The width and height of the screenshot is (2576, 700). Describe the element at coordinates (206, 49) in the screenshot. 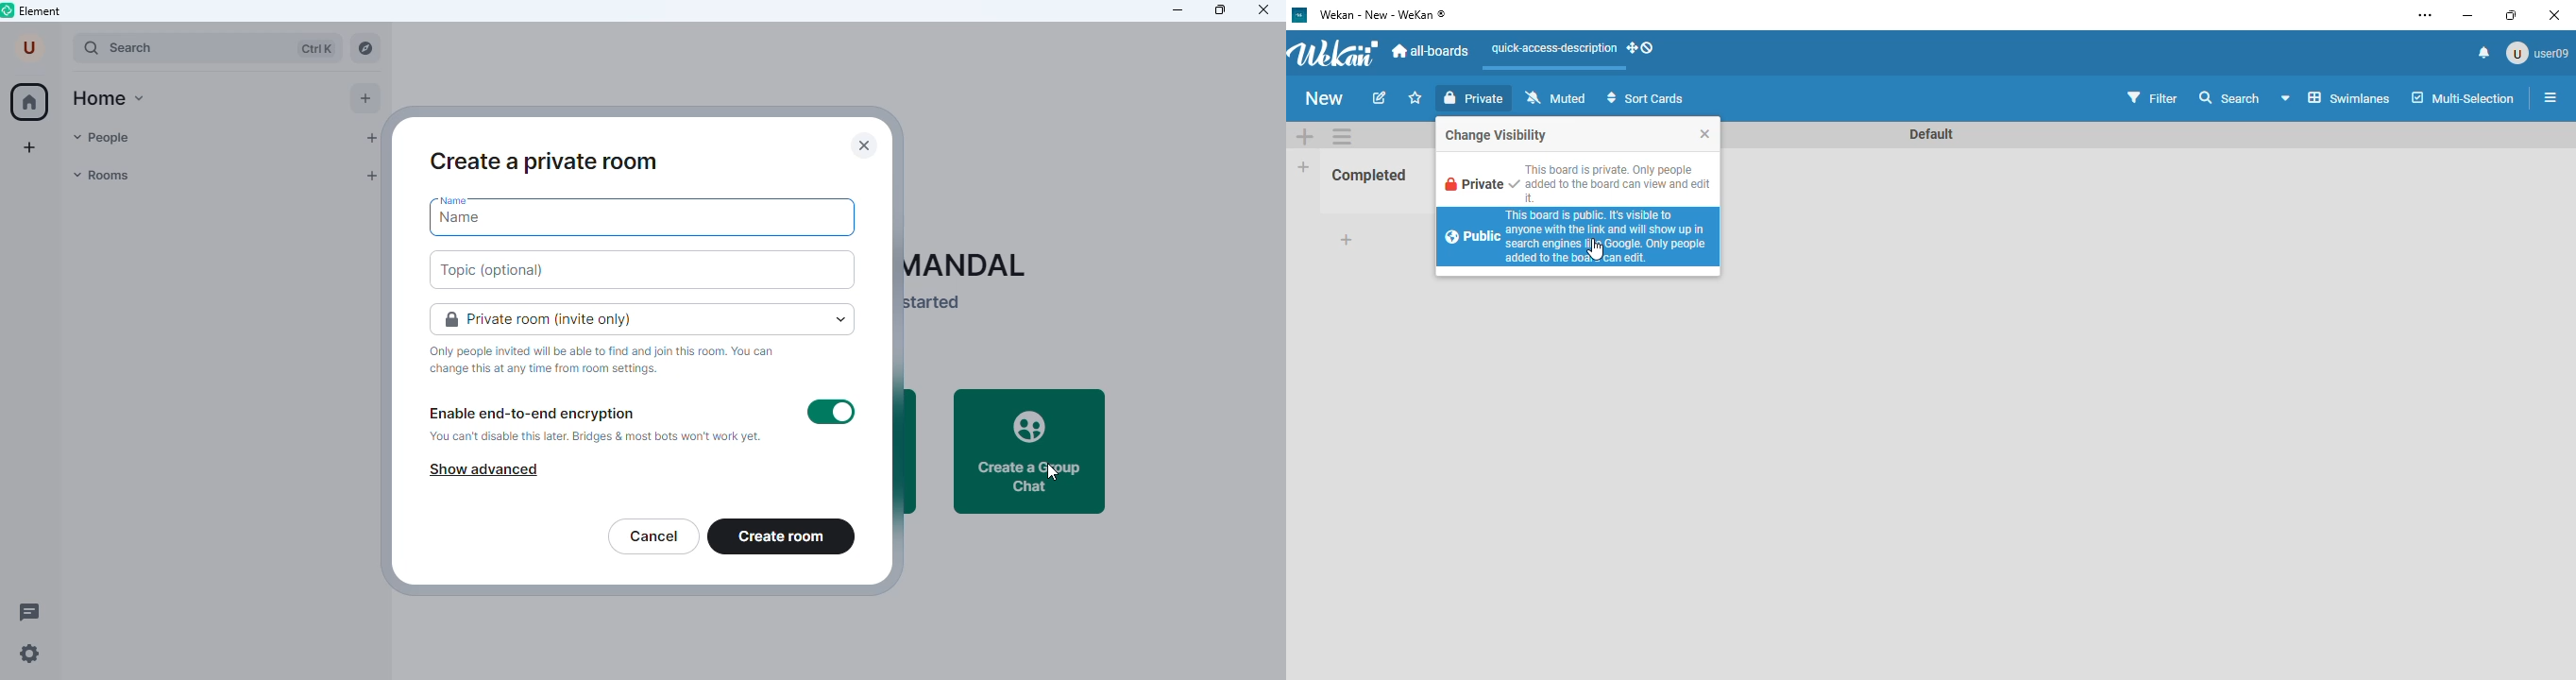

I see `search` at that location.